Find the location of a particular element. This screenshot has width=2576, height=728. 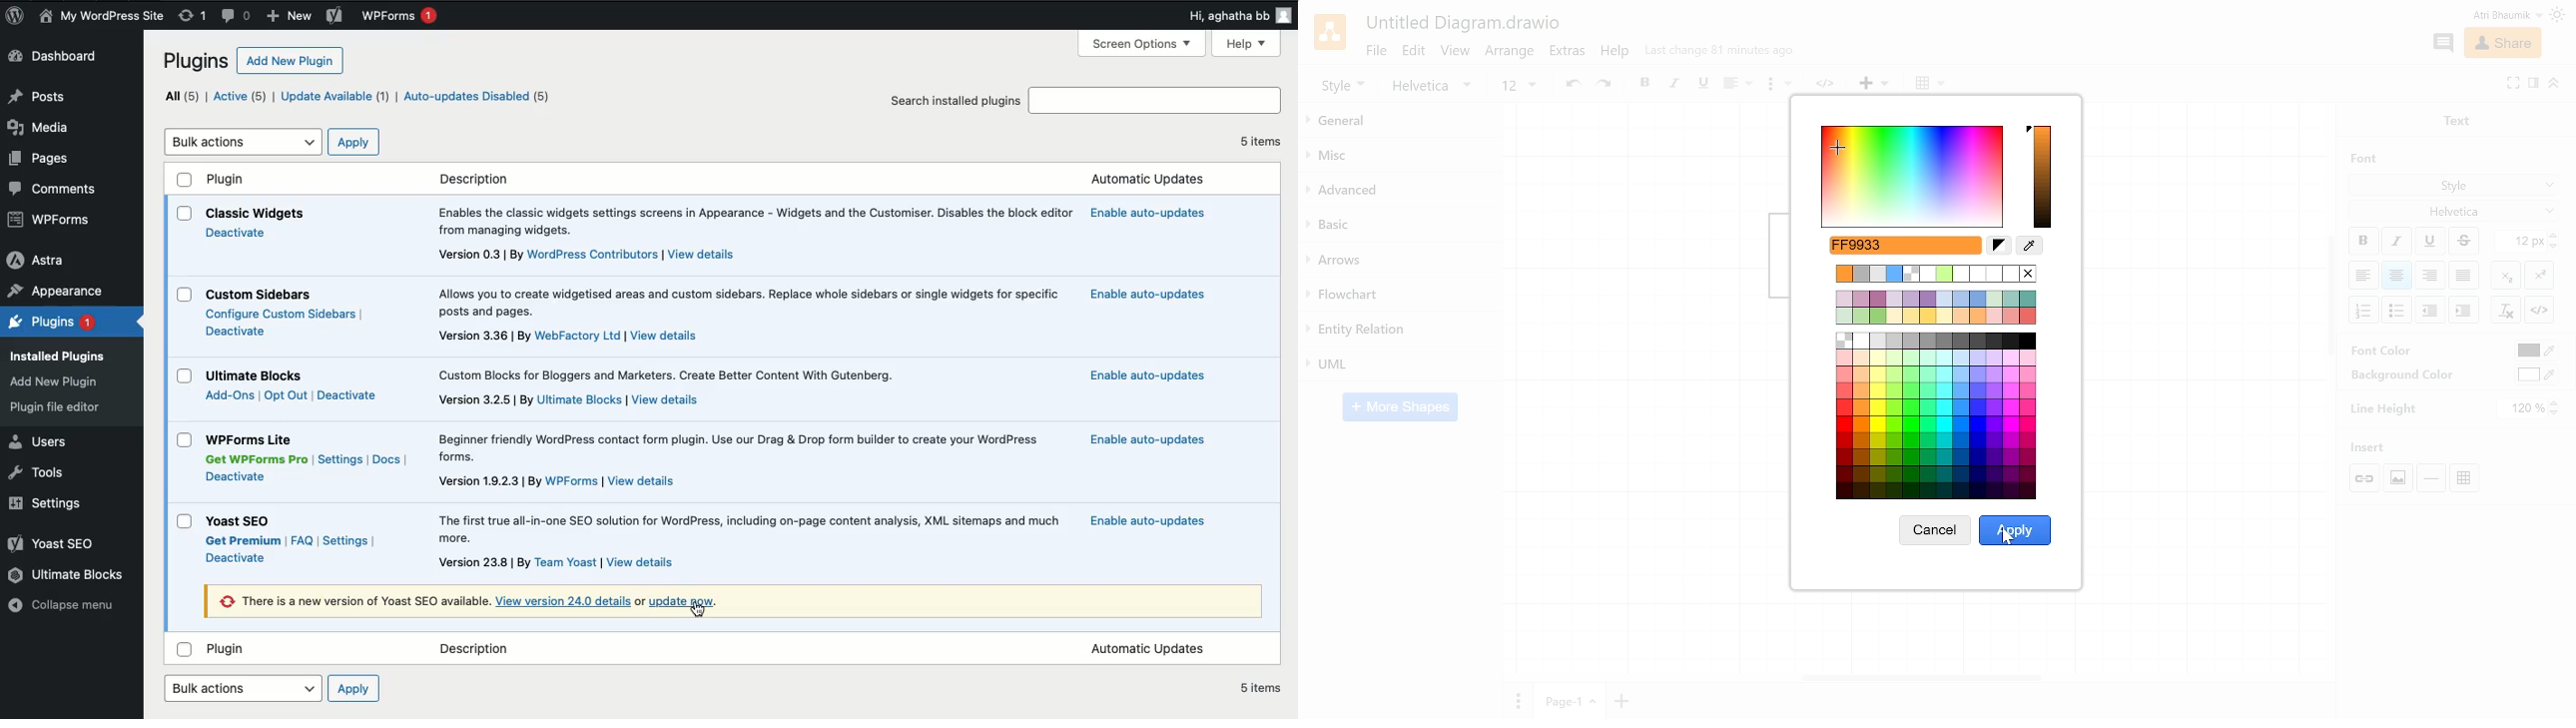

Comment is located at coordinates (2442, 43).